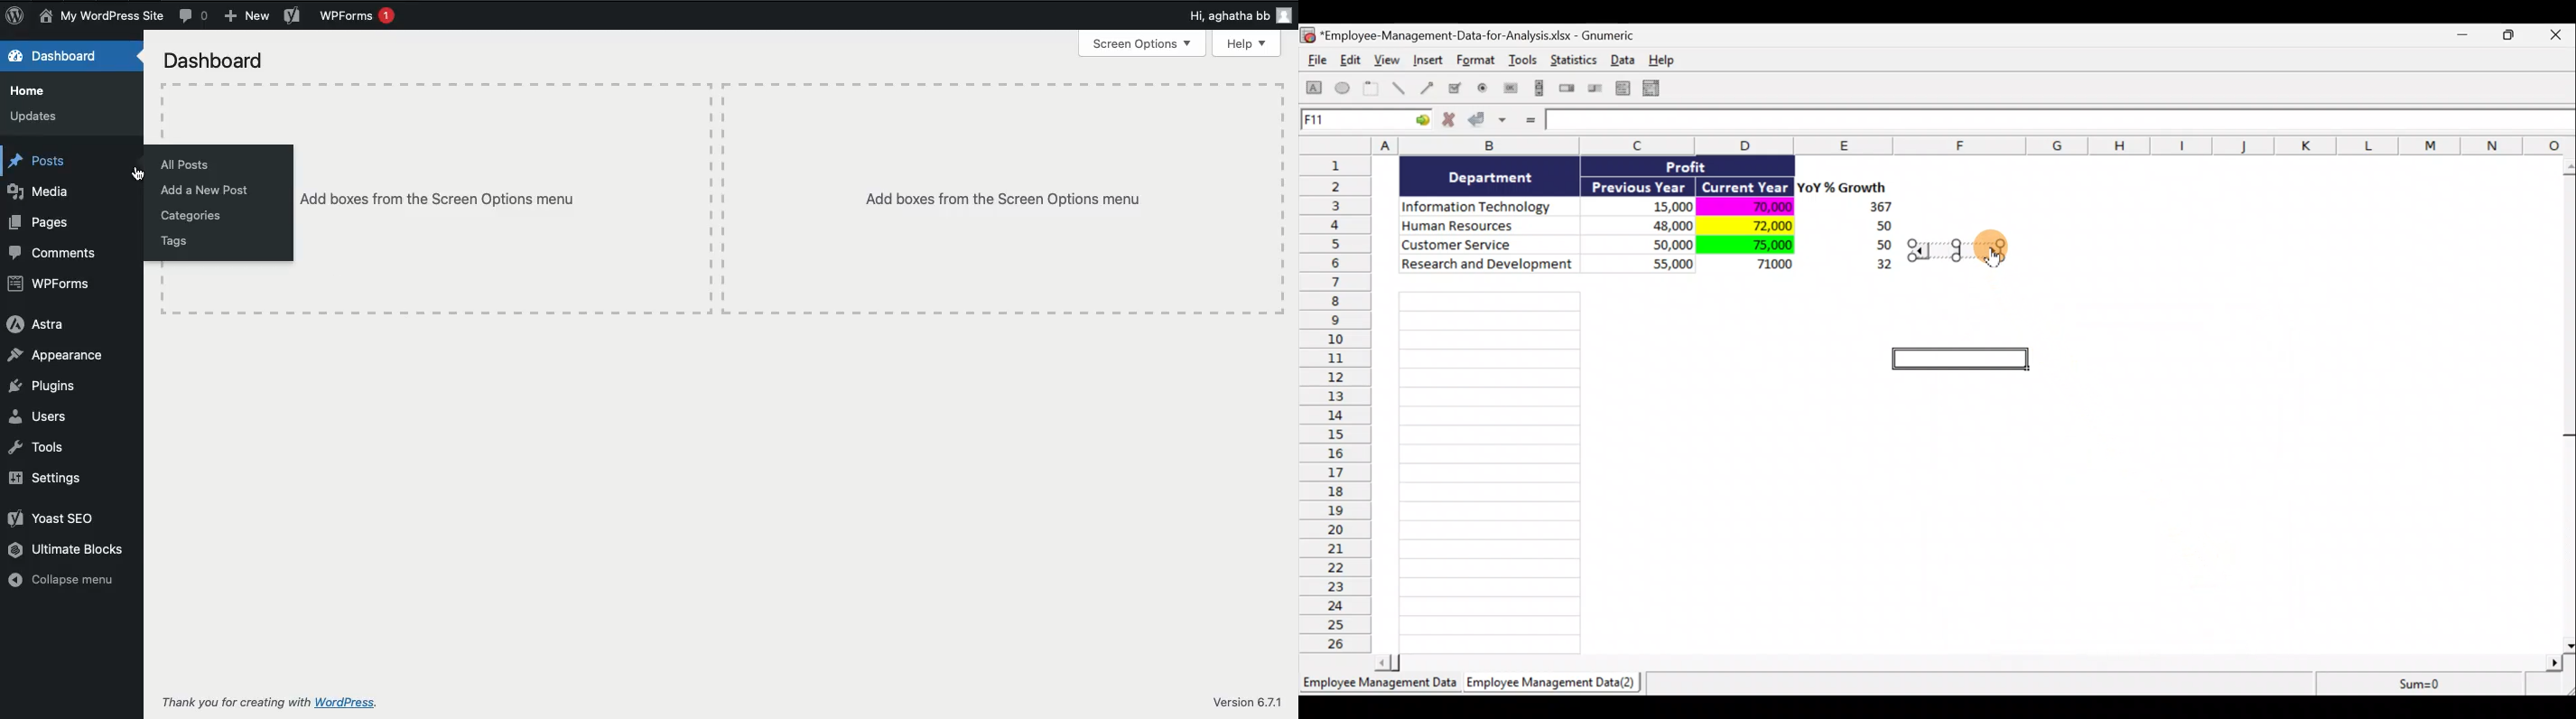  Describe the element at coordinates (1427, 62) in the screenshot. I see `Insert` at that location.